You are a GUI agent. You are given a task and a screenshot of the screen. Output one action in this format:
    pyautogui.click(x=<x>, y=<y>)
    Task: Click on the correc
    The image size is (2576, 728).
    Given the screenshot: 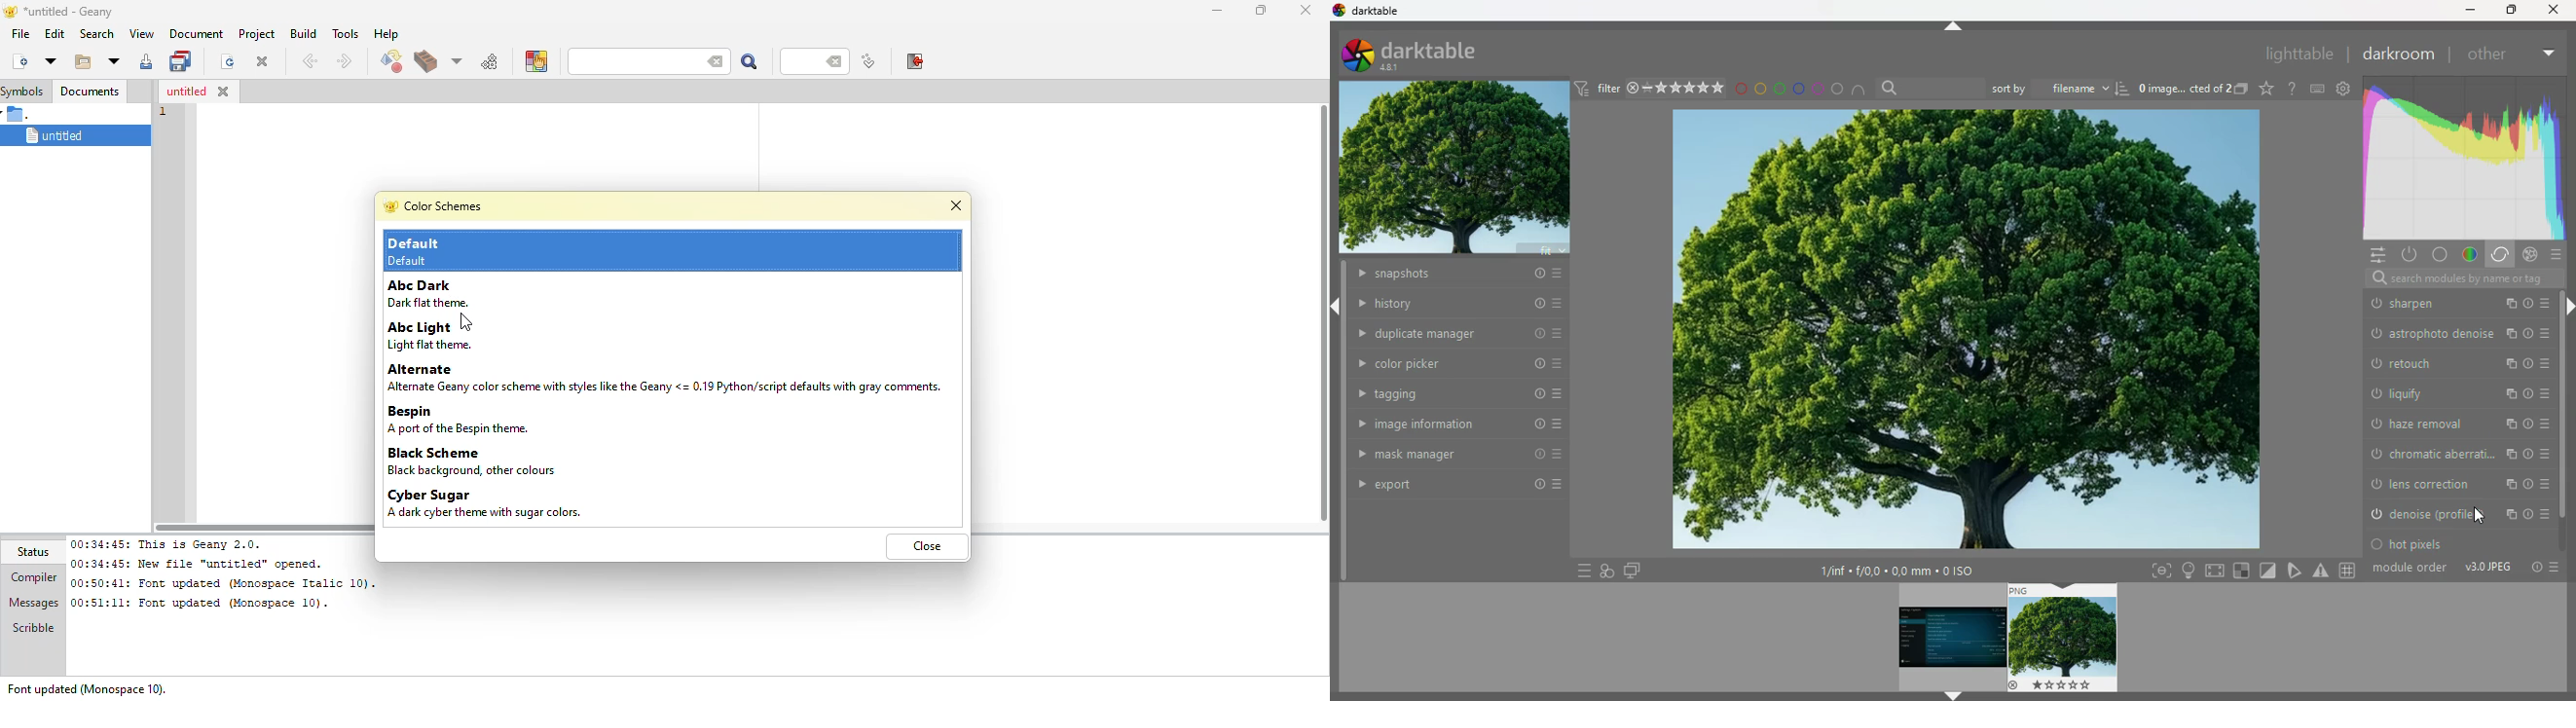 What is the action you would take?
    pyautogui.click(x=2503, y=255)
    